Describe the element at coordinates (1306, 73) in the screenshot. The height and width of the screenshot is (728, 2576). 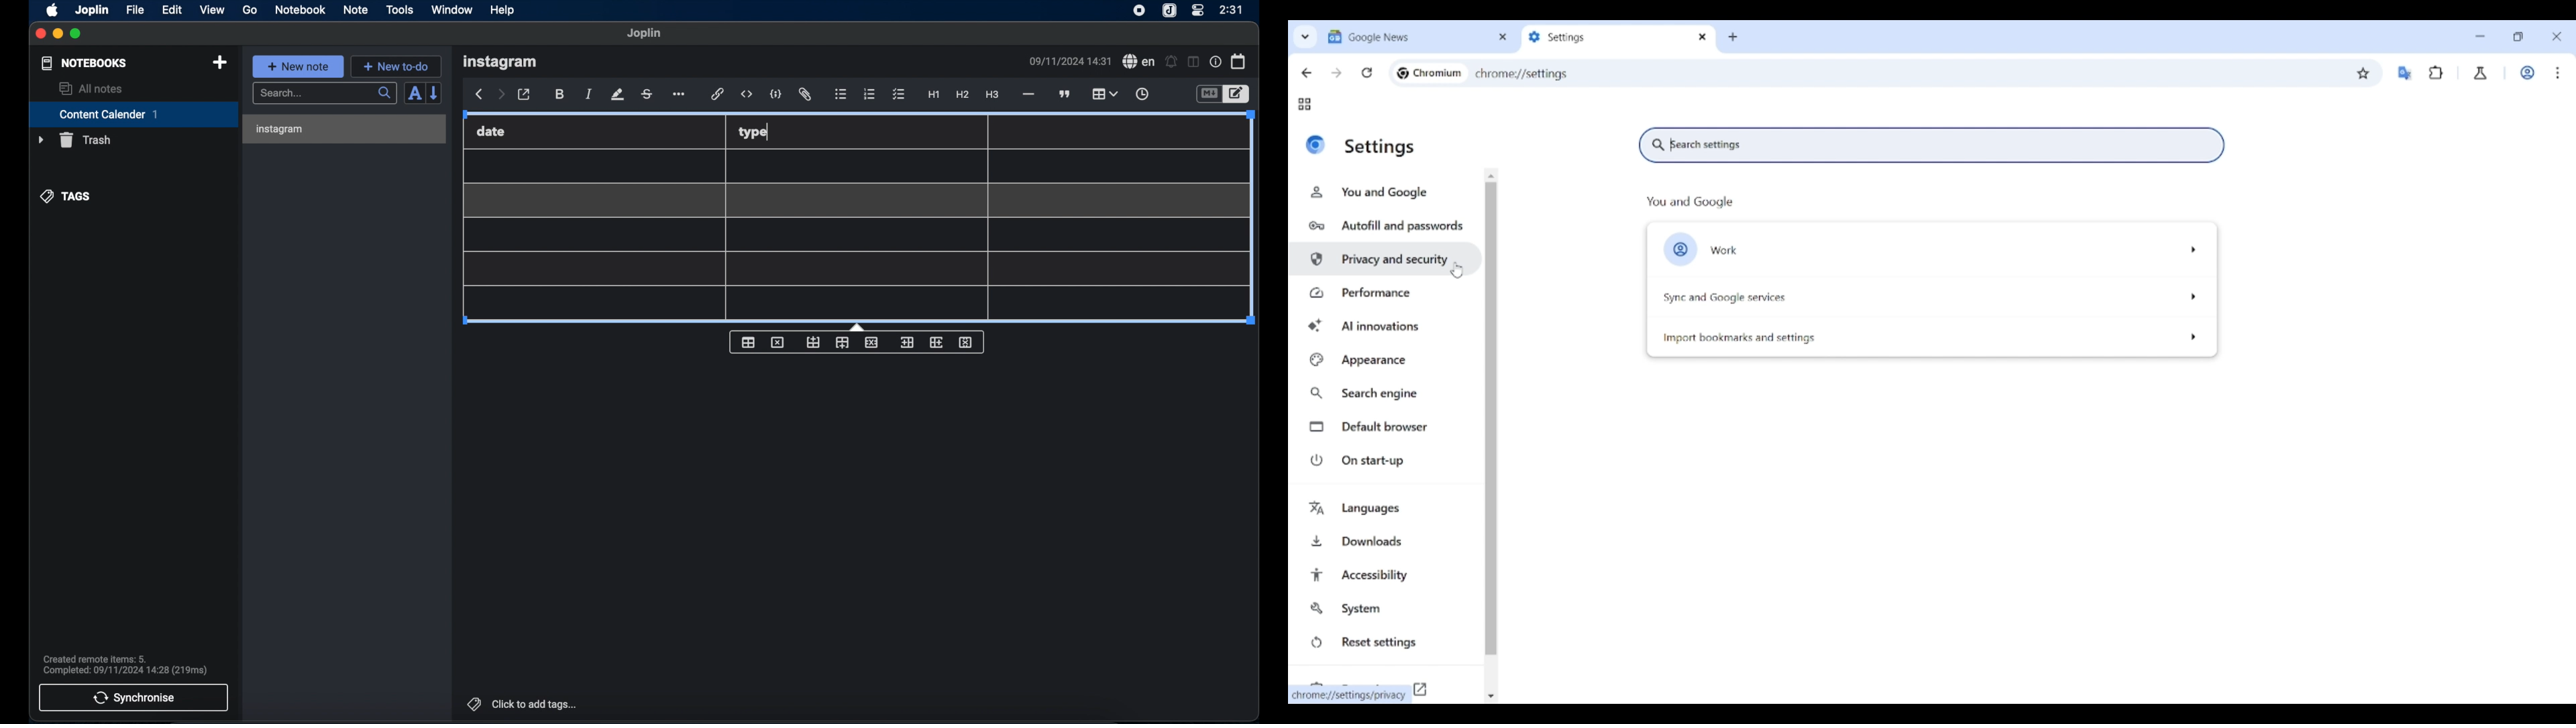
I see `Go back` at that location.